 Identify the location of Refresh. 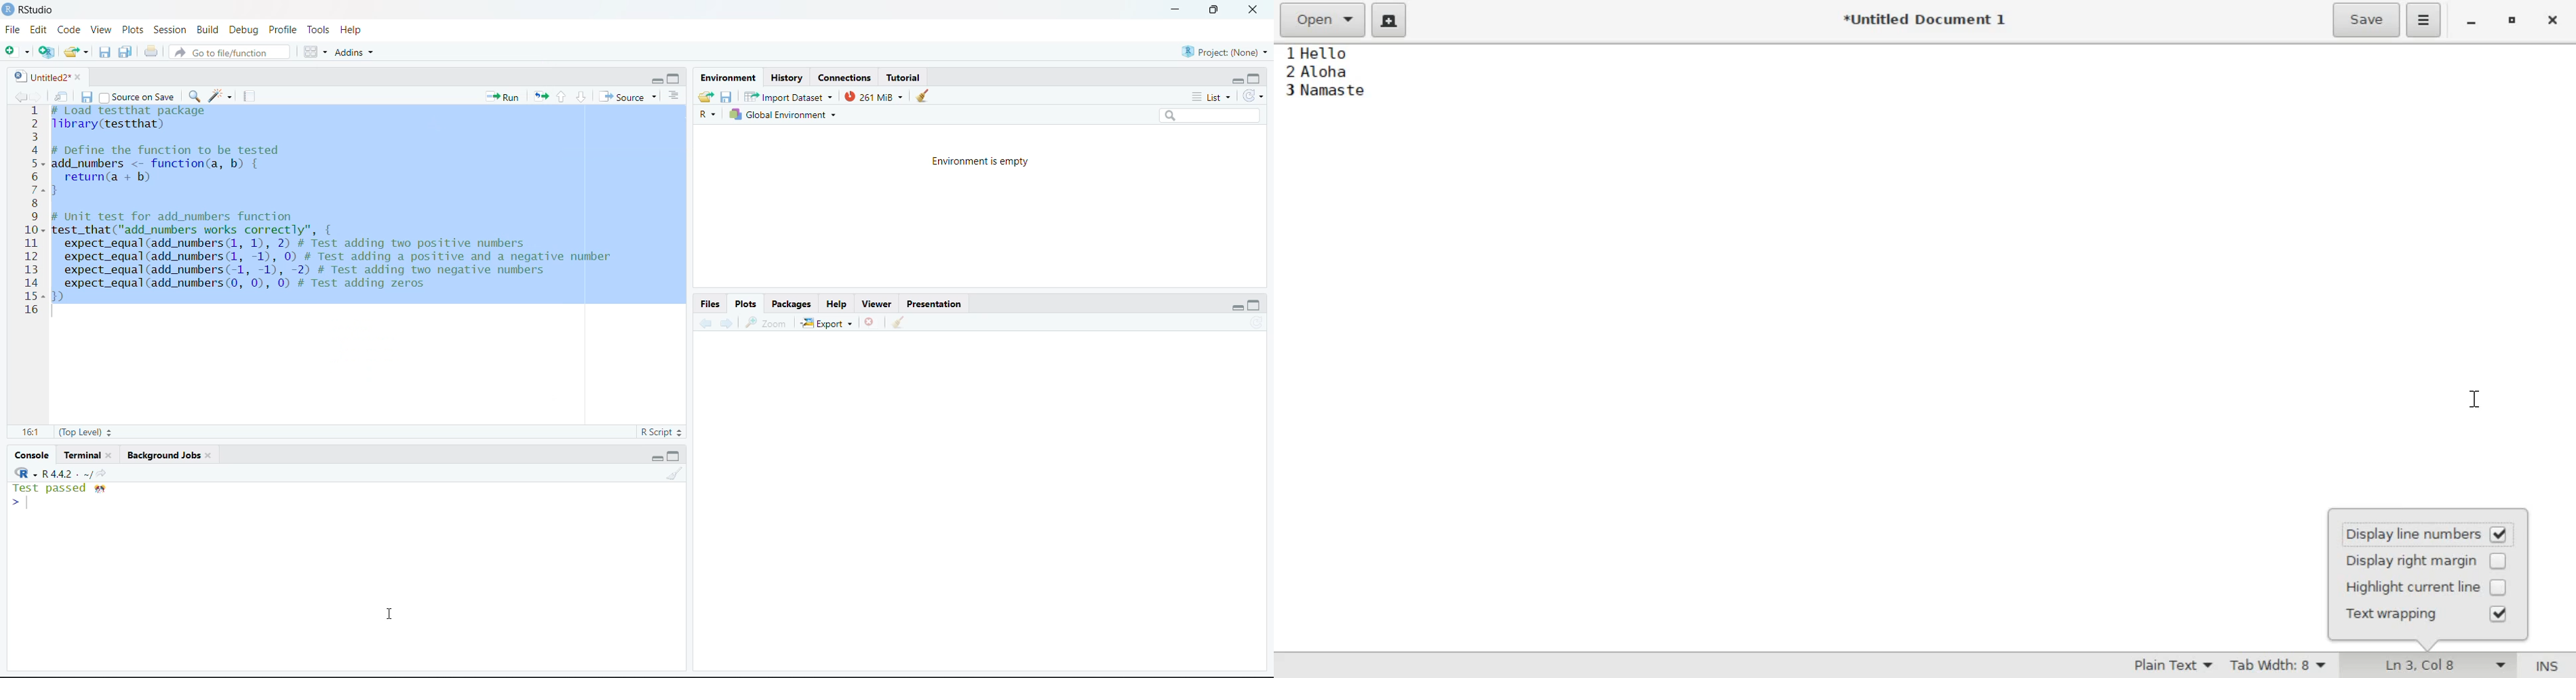
(1252, 96).